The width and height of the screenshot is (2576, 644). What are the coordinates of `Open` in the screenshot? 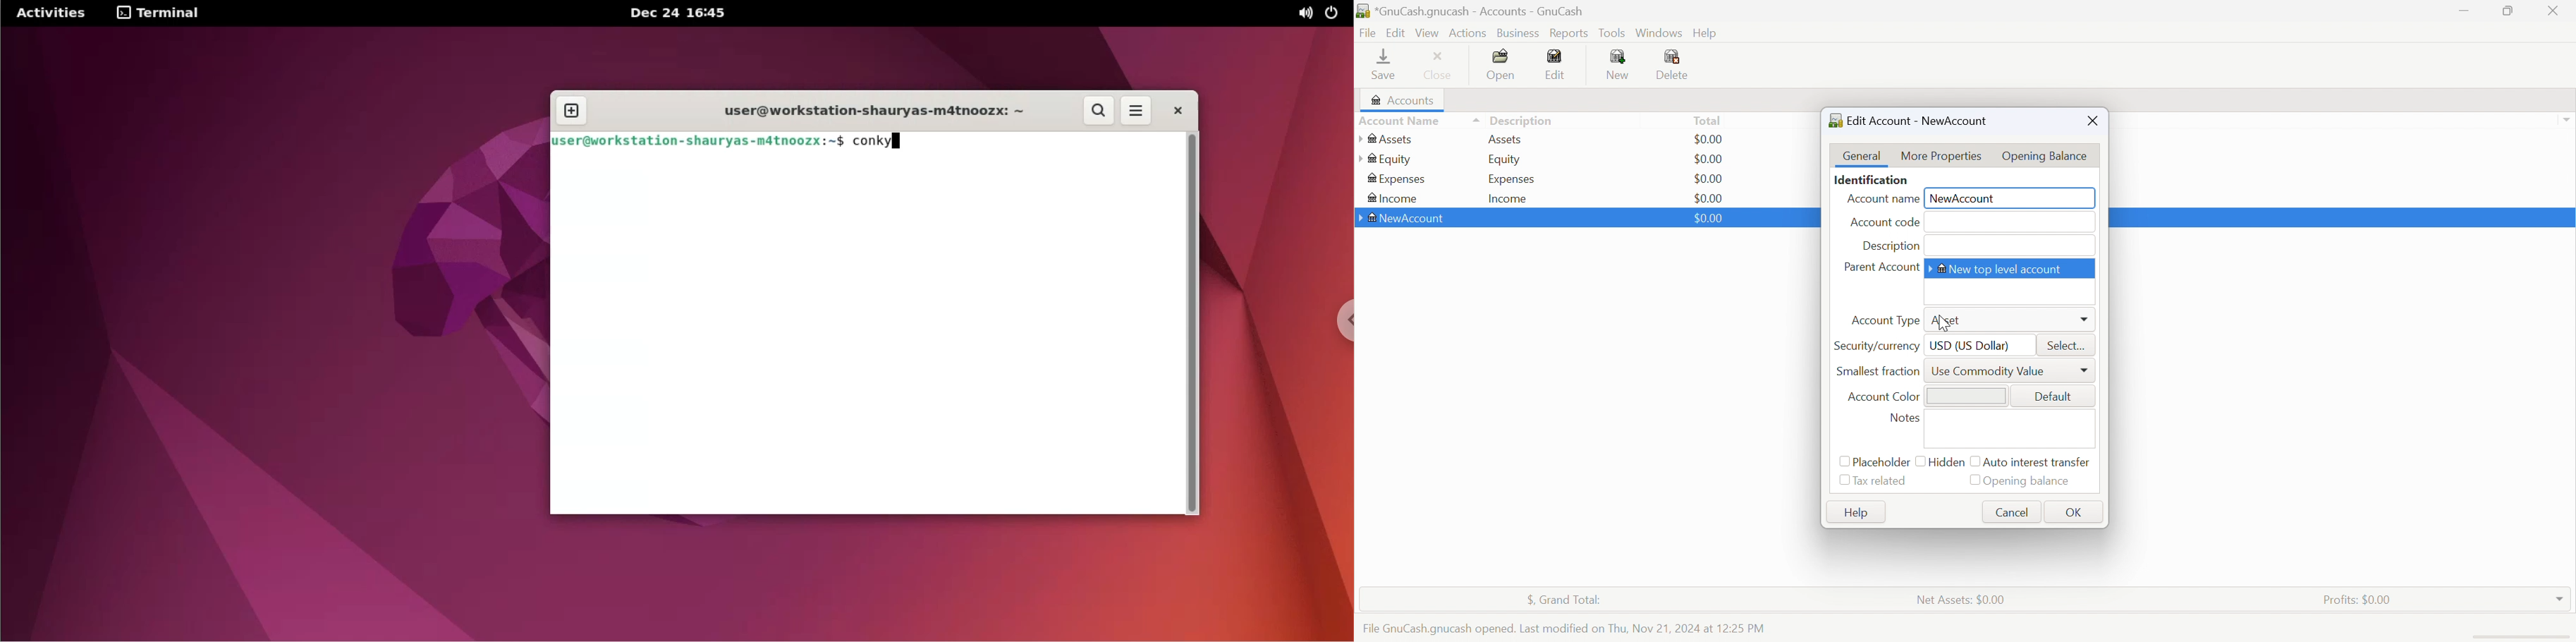 It's located at (1502, 65).